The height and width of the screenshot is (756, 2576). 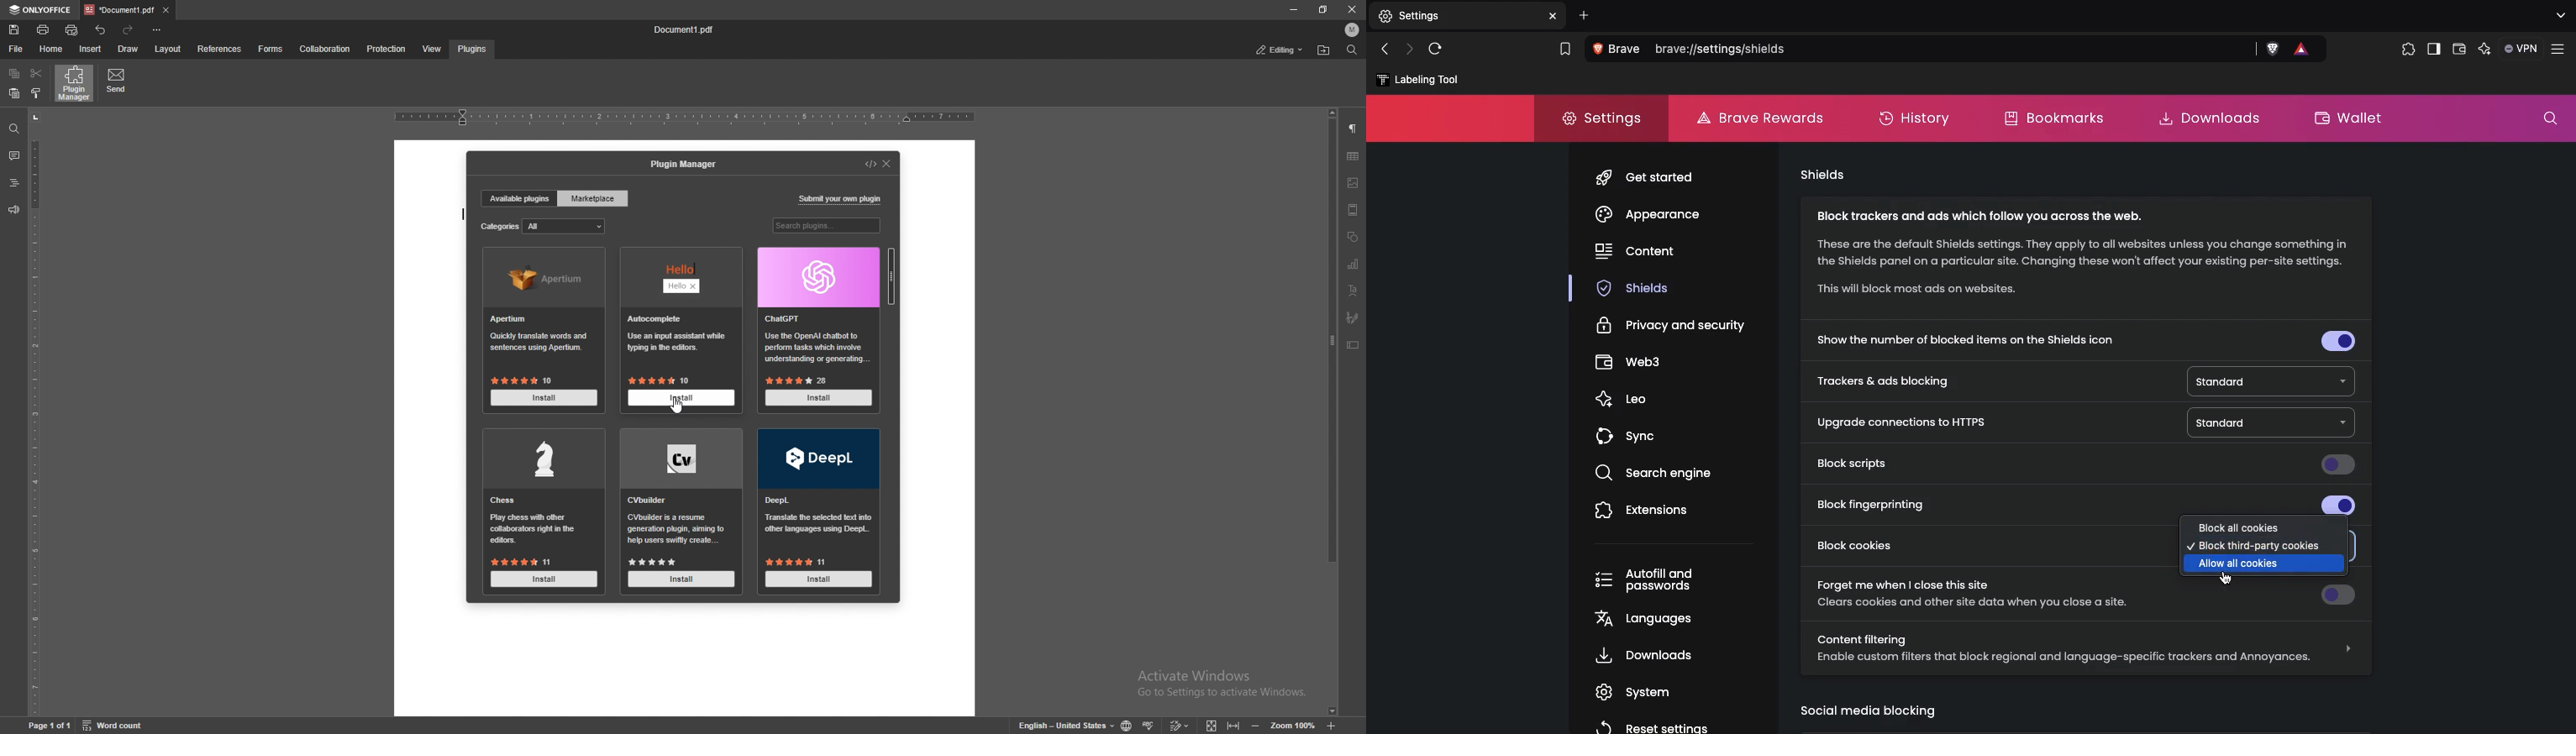 I want to click on horizontal rule, so click(x=685, y=117).